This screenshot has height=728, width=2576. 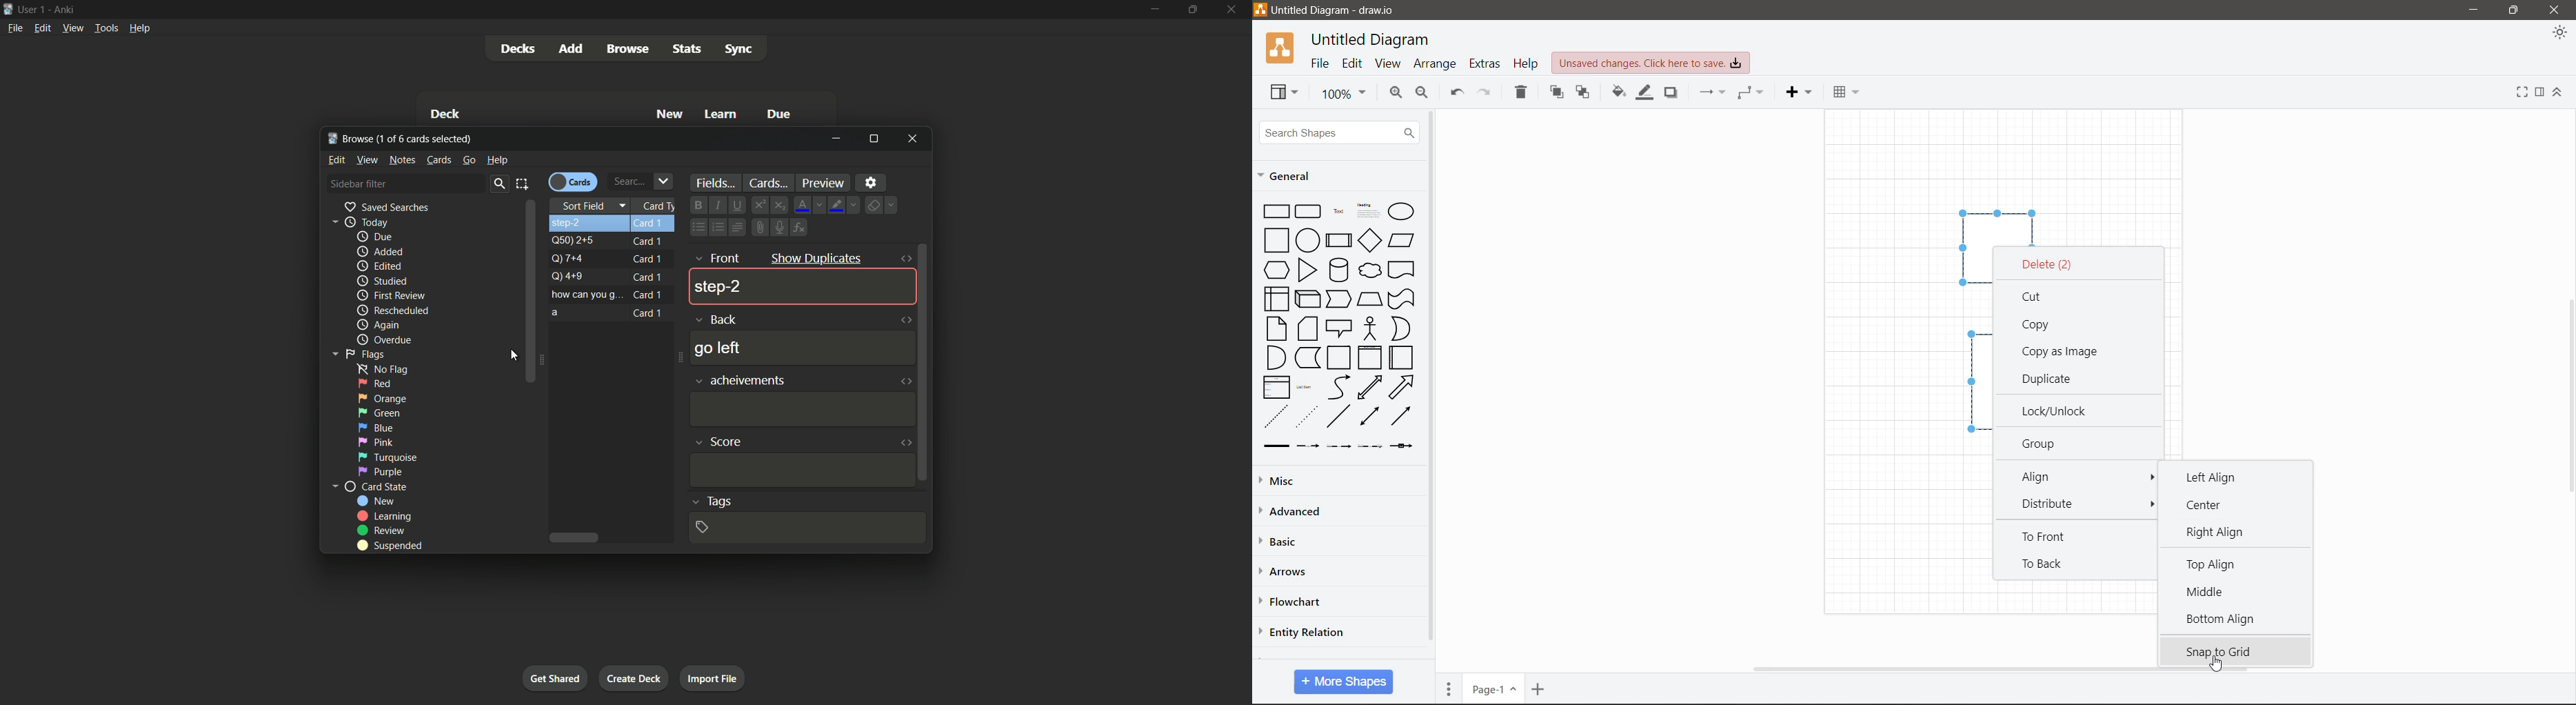 I want to click on Suspended, so click(x=390, y=546).